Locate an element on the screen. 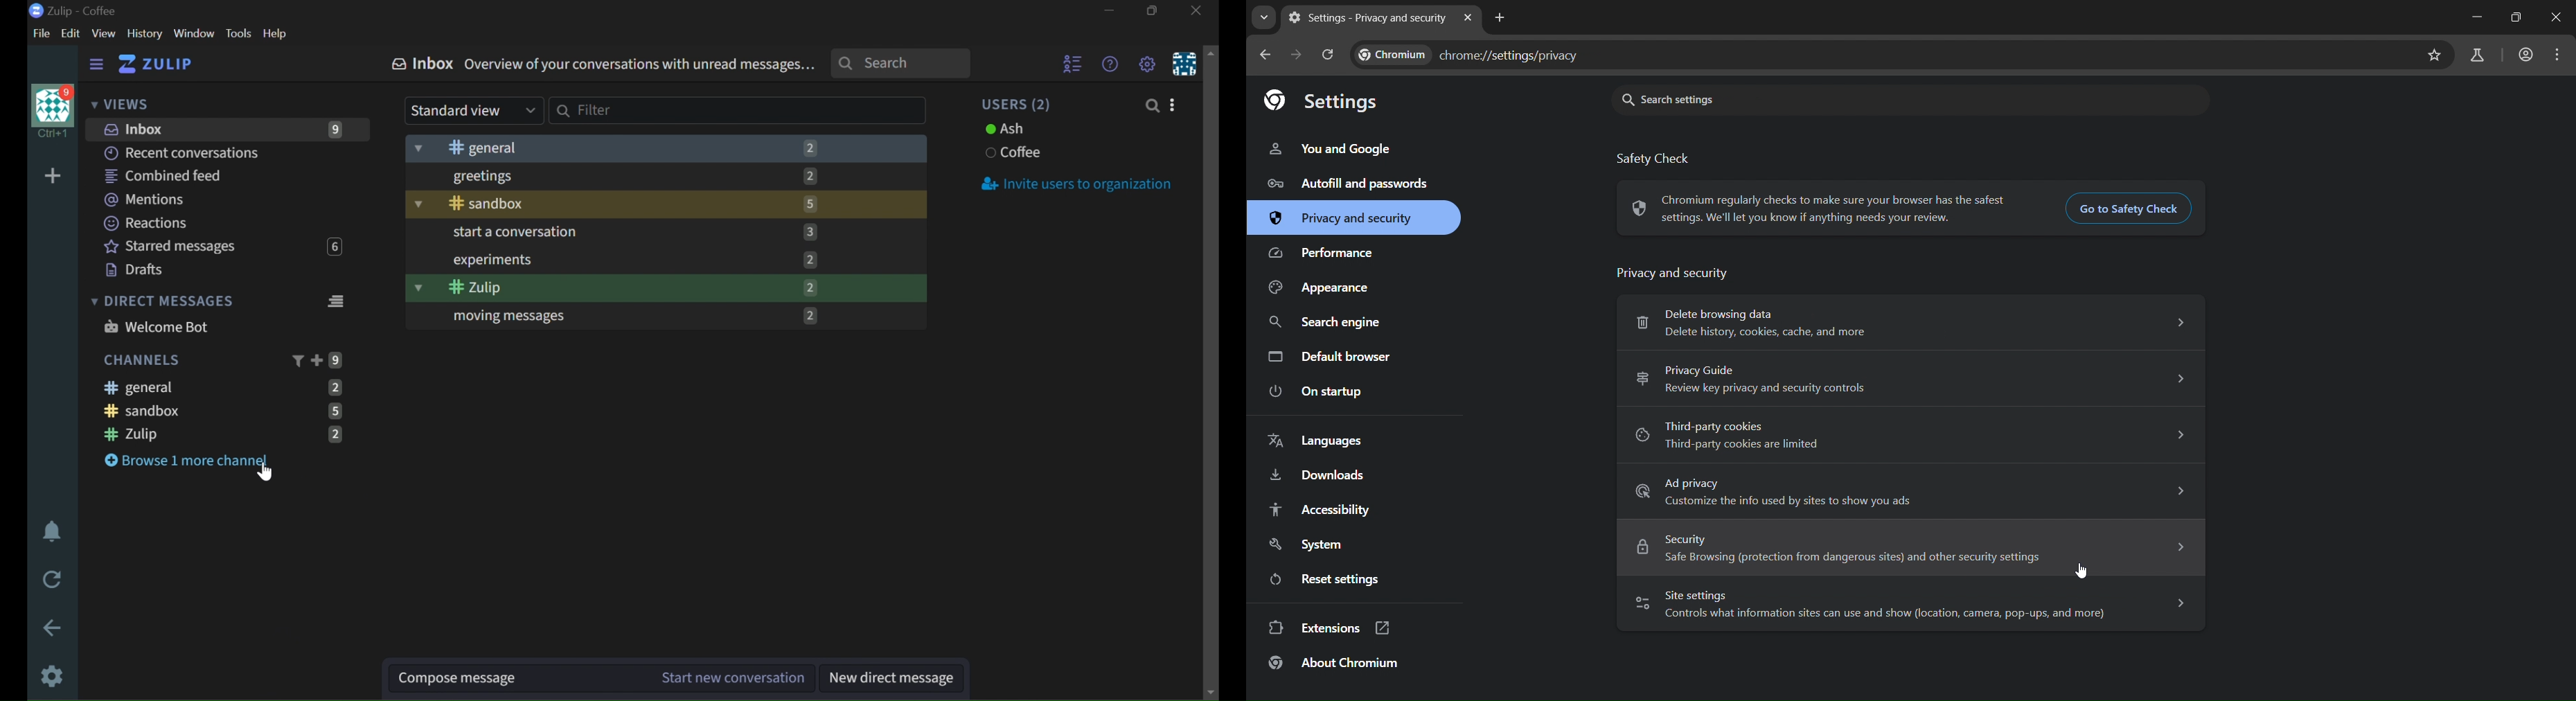 This screenshot has width=2576, height=728. MENTIONS is located at coordinates (203, 199).